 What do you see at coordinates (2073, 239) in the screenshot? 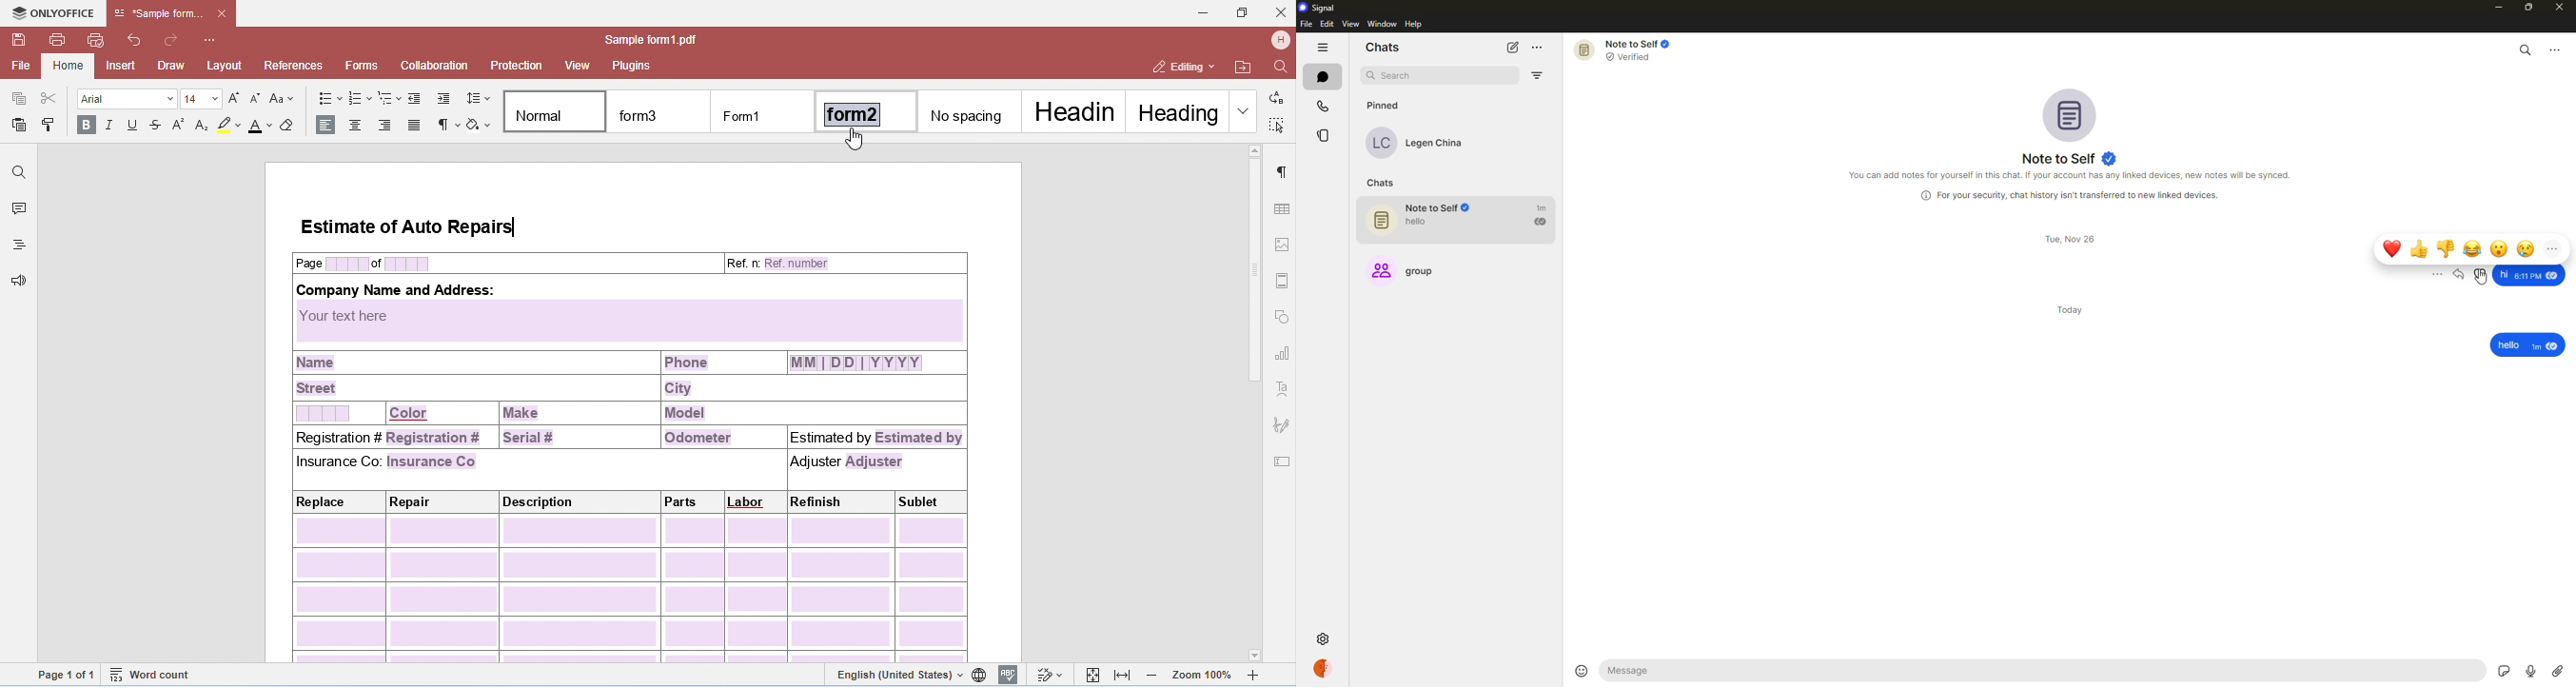
I see `day` at bounding box center [2073, 239].